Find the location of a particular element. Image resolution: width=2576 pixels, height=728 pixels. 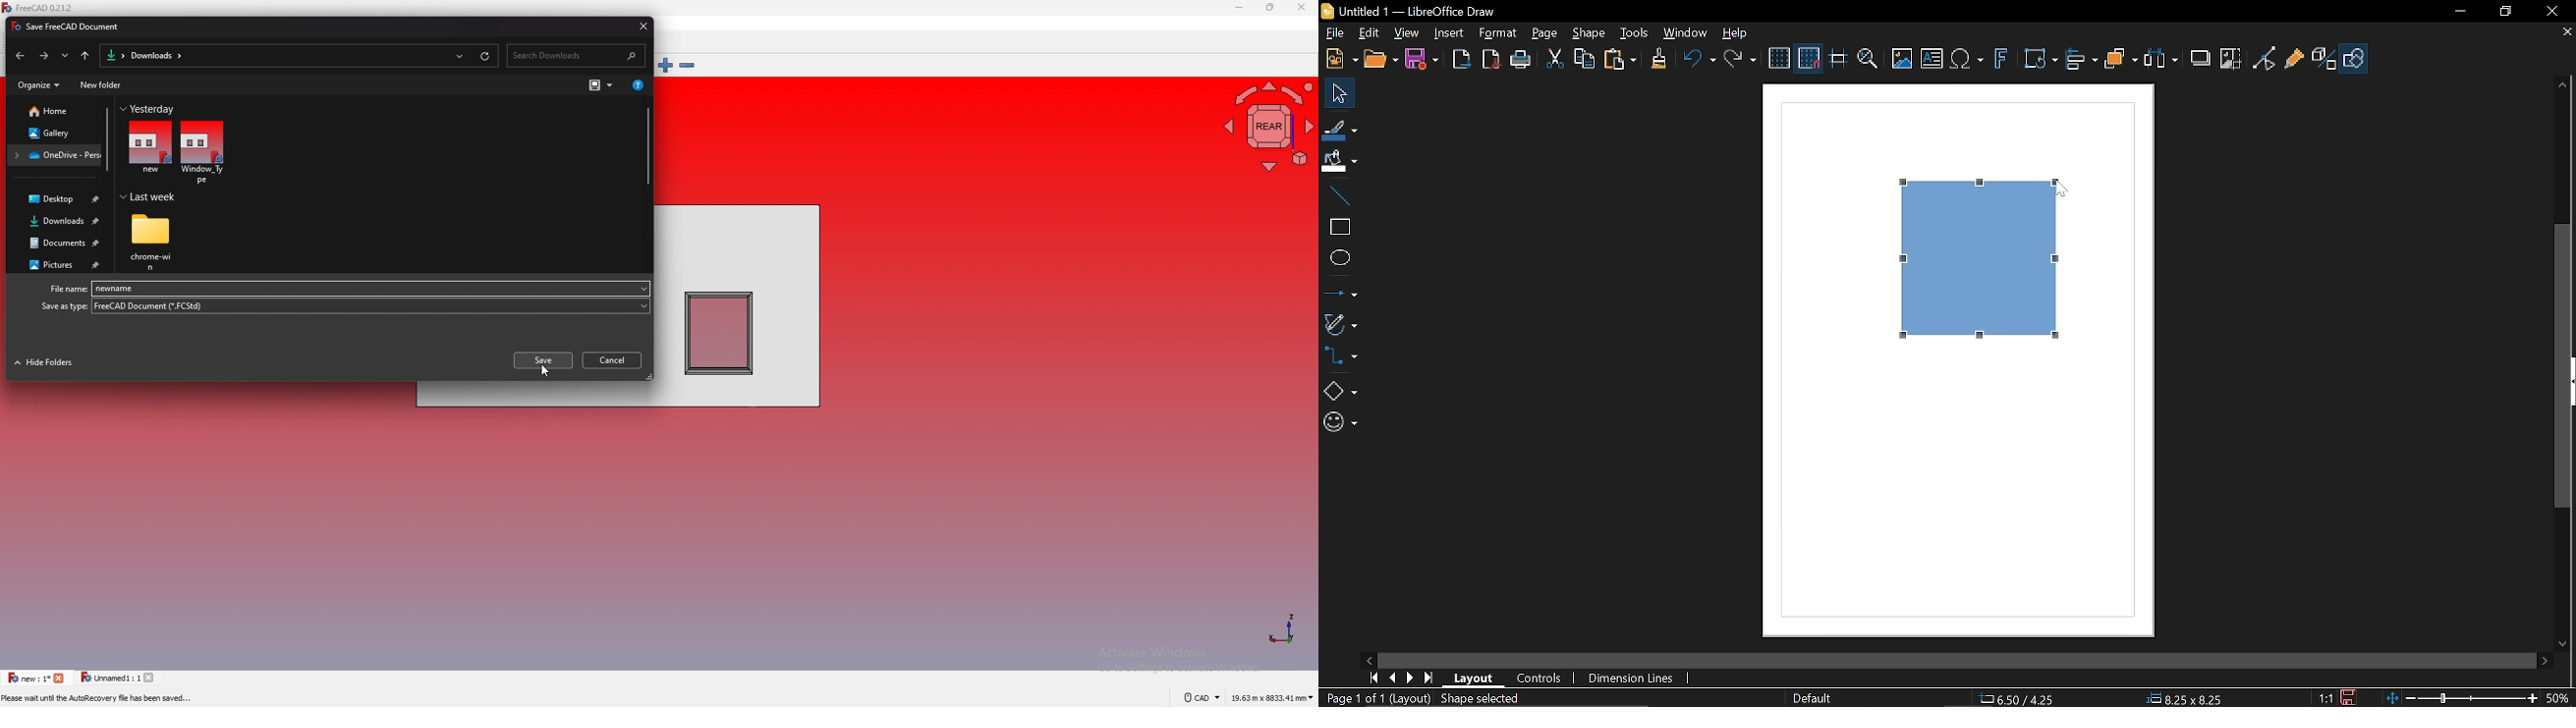

Save is located at coordinates (1425, 58).